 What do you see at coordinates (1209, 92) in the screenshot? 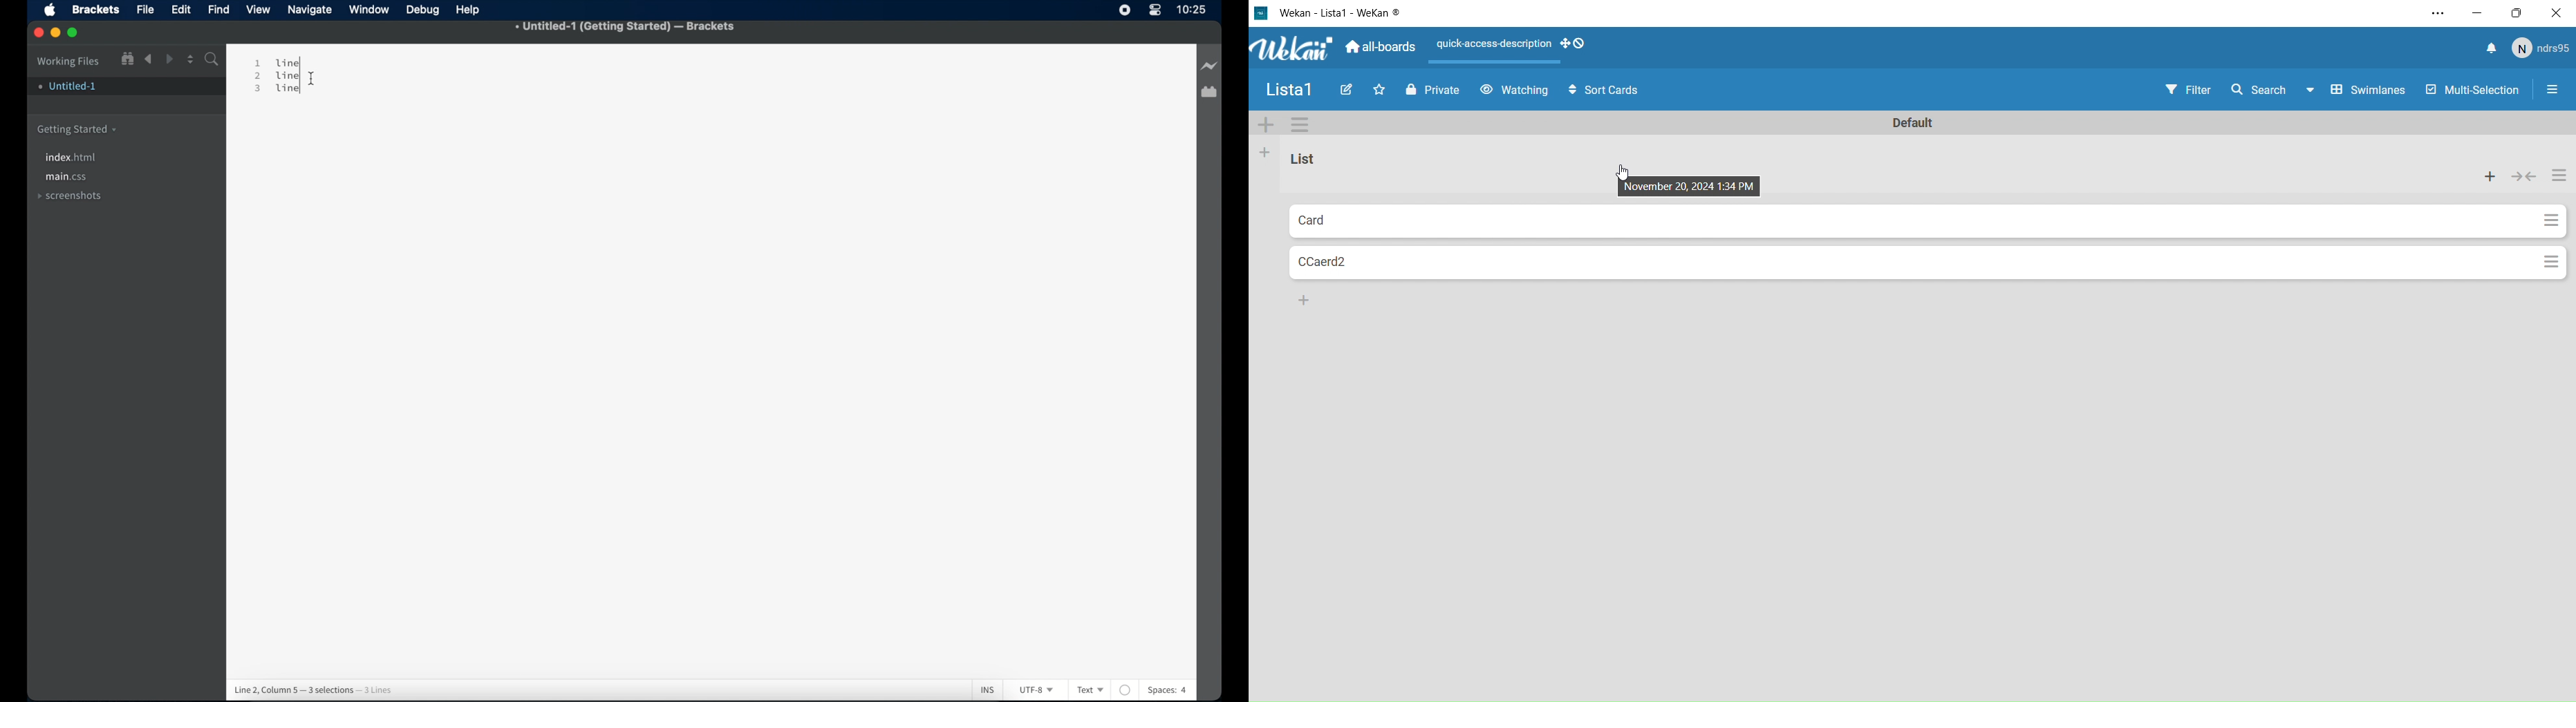
I see `extension manager` at bounding box center [1209, 92].